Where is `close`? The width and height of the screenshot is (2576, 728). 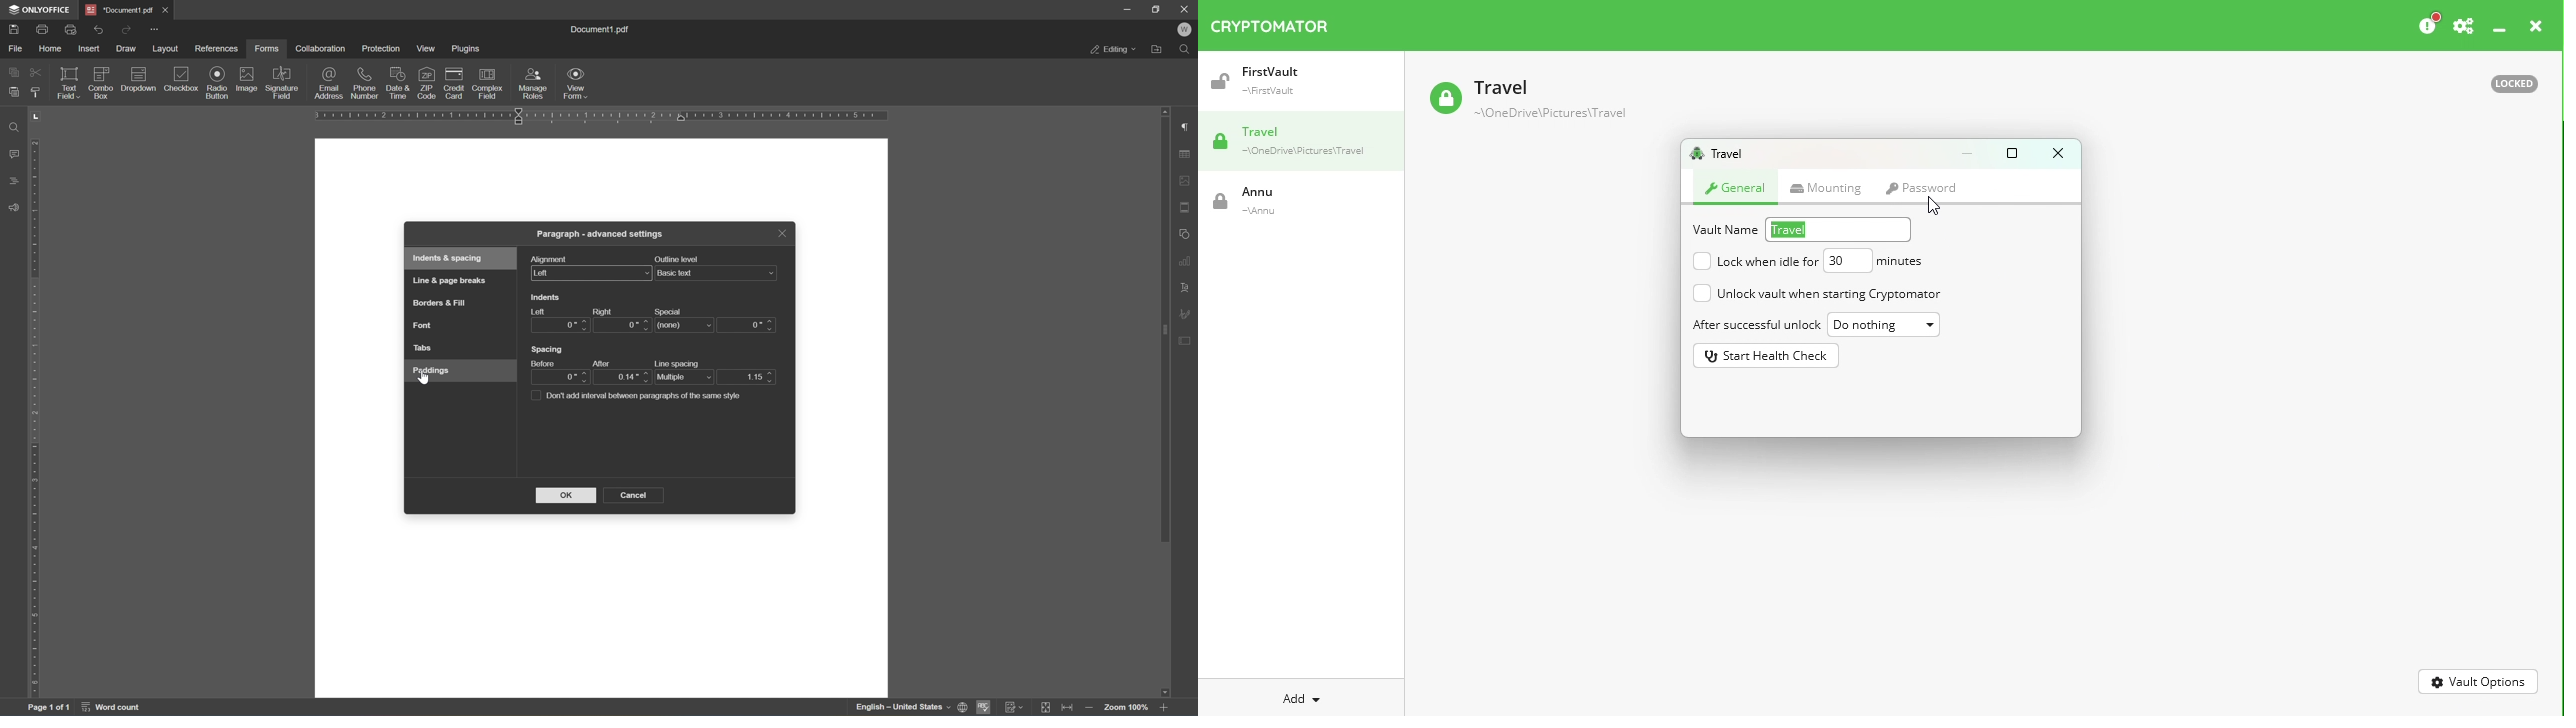 close is located at coordinates (1185, 8).